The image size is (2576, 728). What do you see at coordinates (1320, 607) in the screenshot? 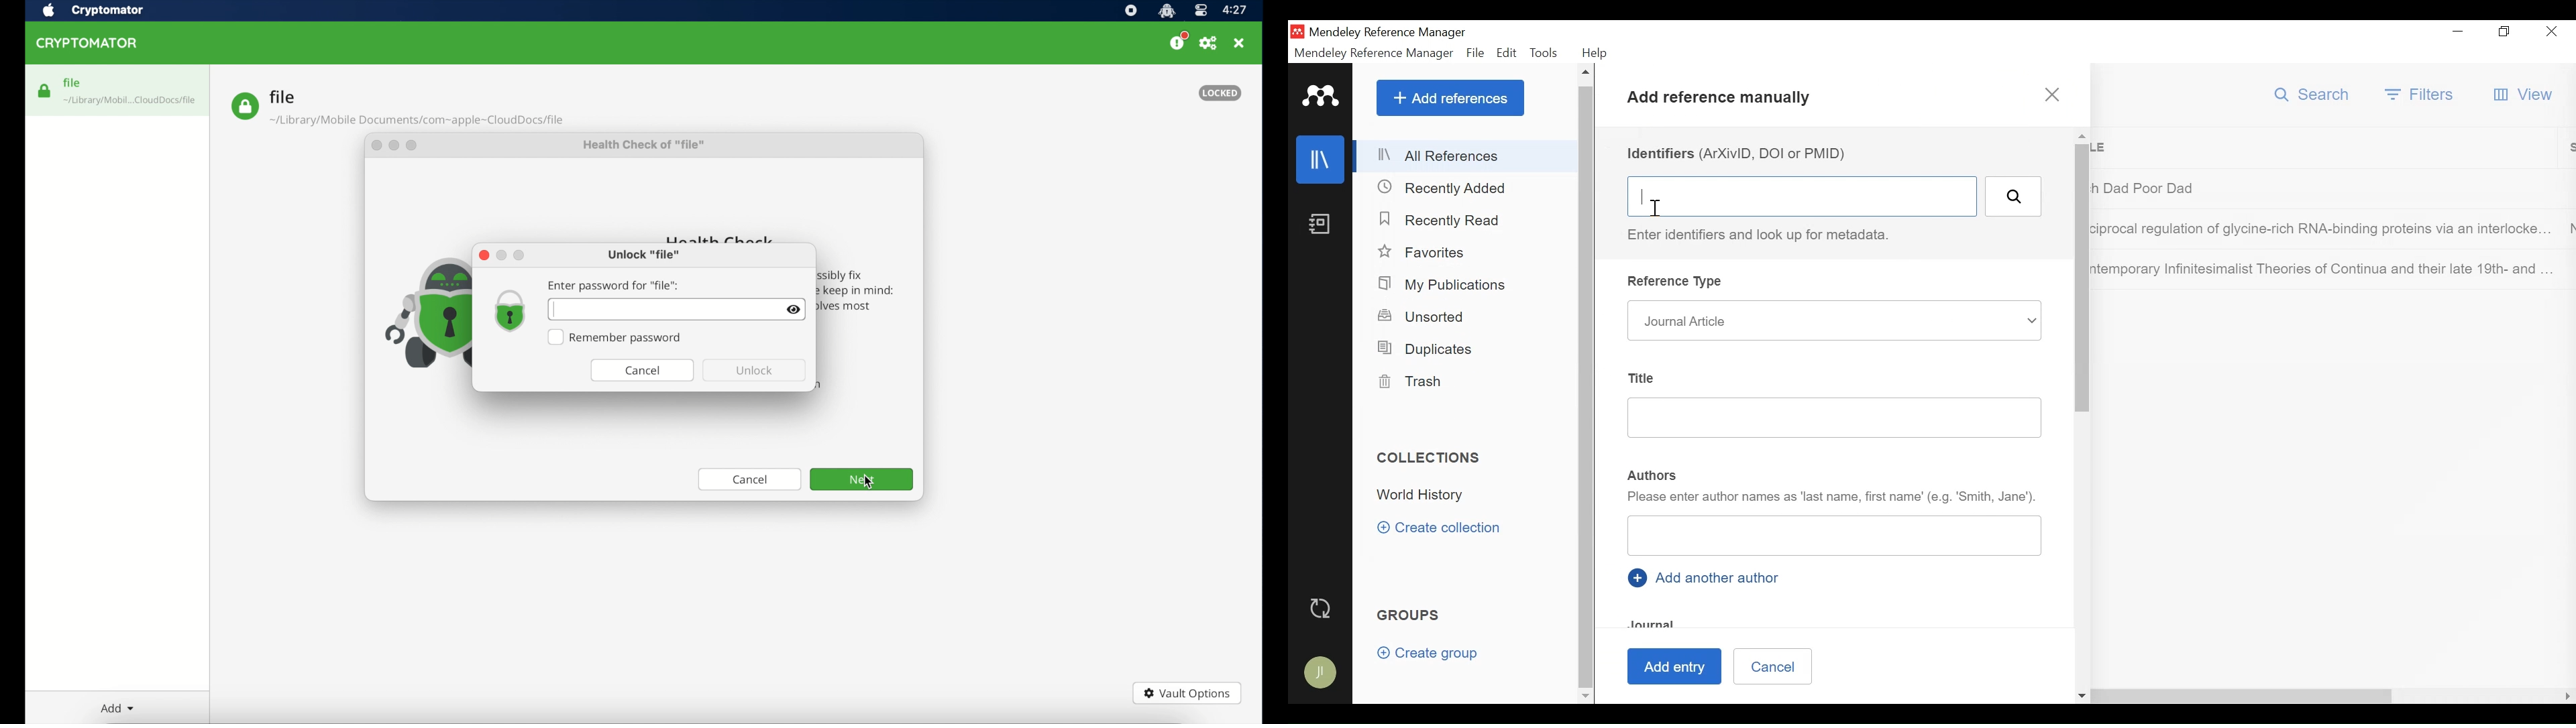
I see `Sync` at bounding box center [1320, 607].